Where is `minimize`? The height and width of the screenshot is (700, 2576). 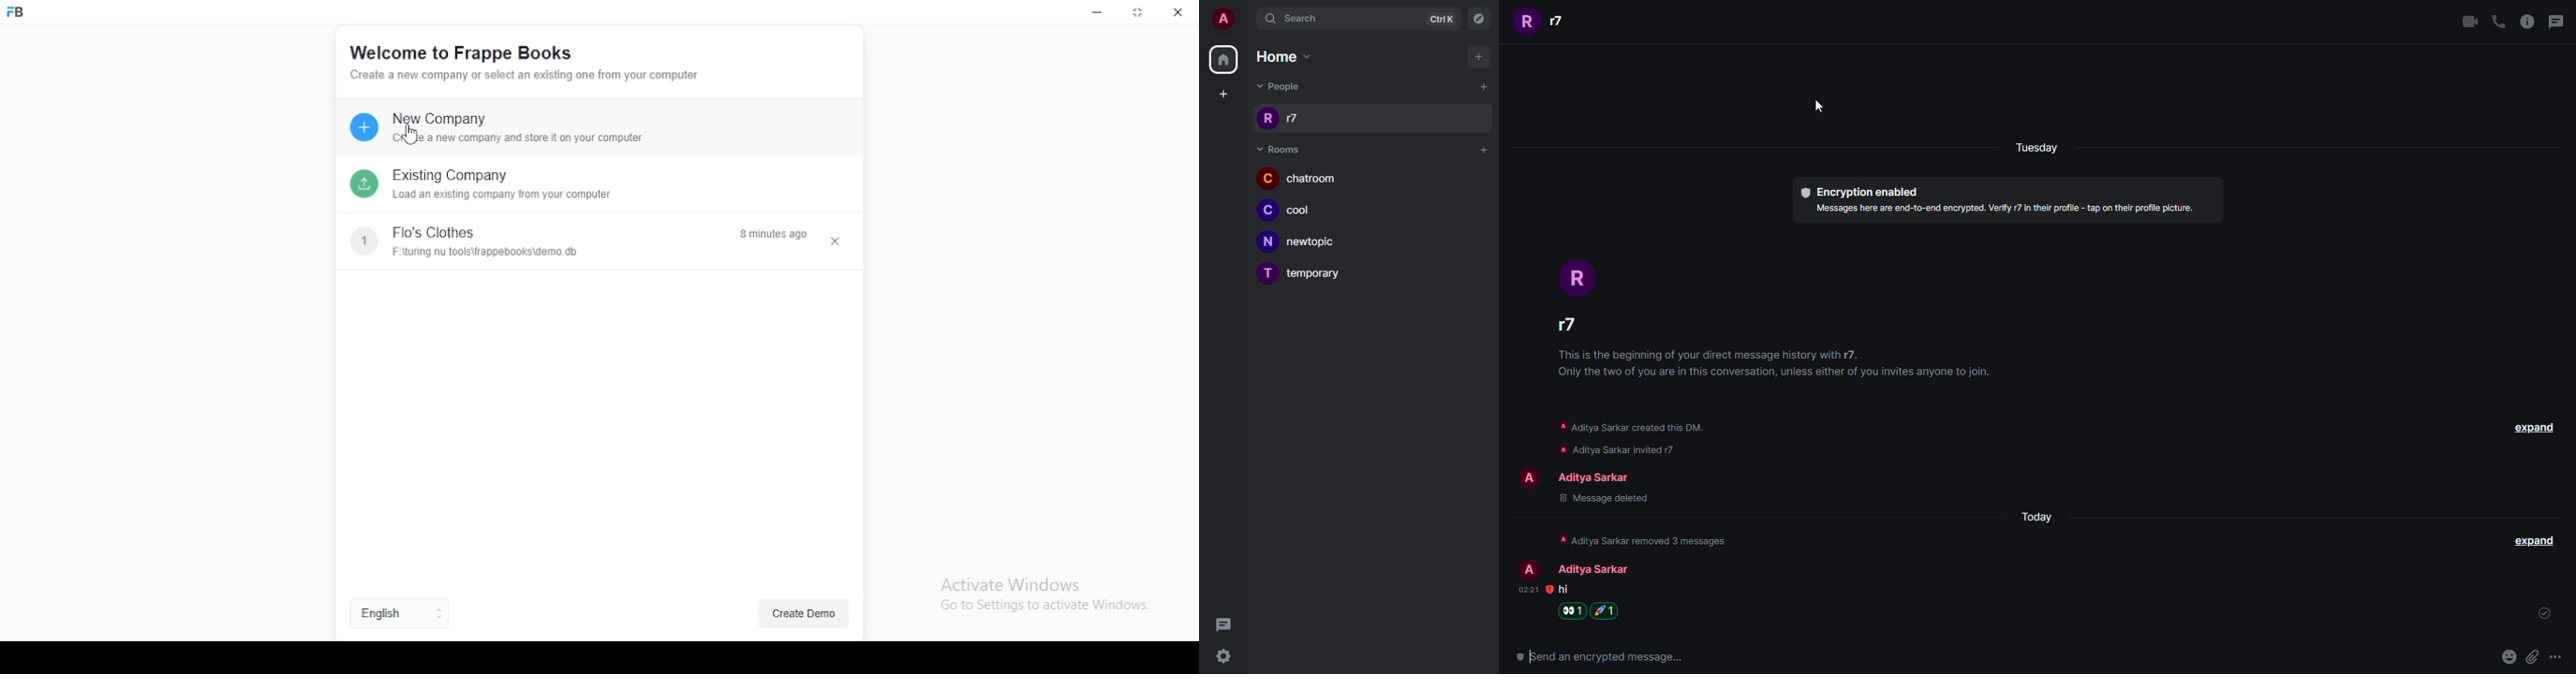 minimize is located at coordinates (1099, 14).